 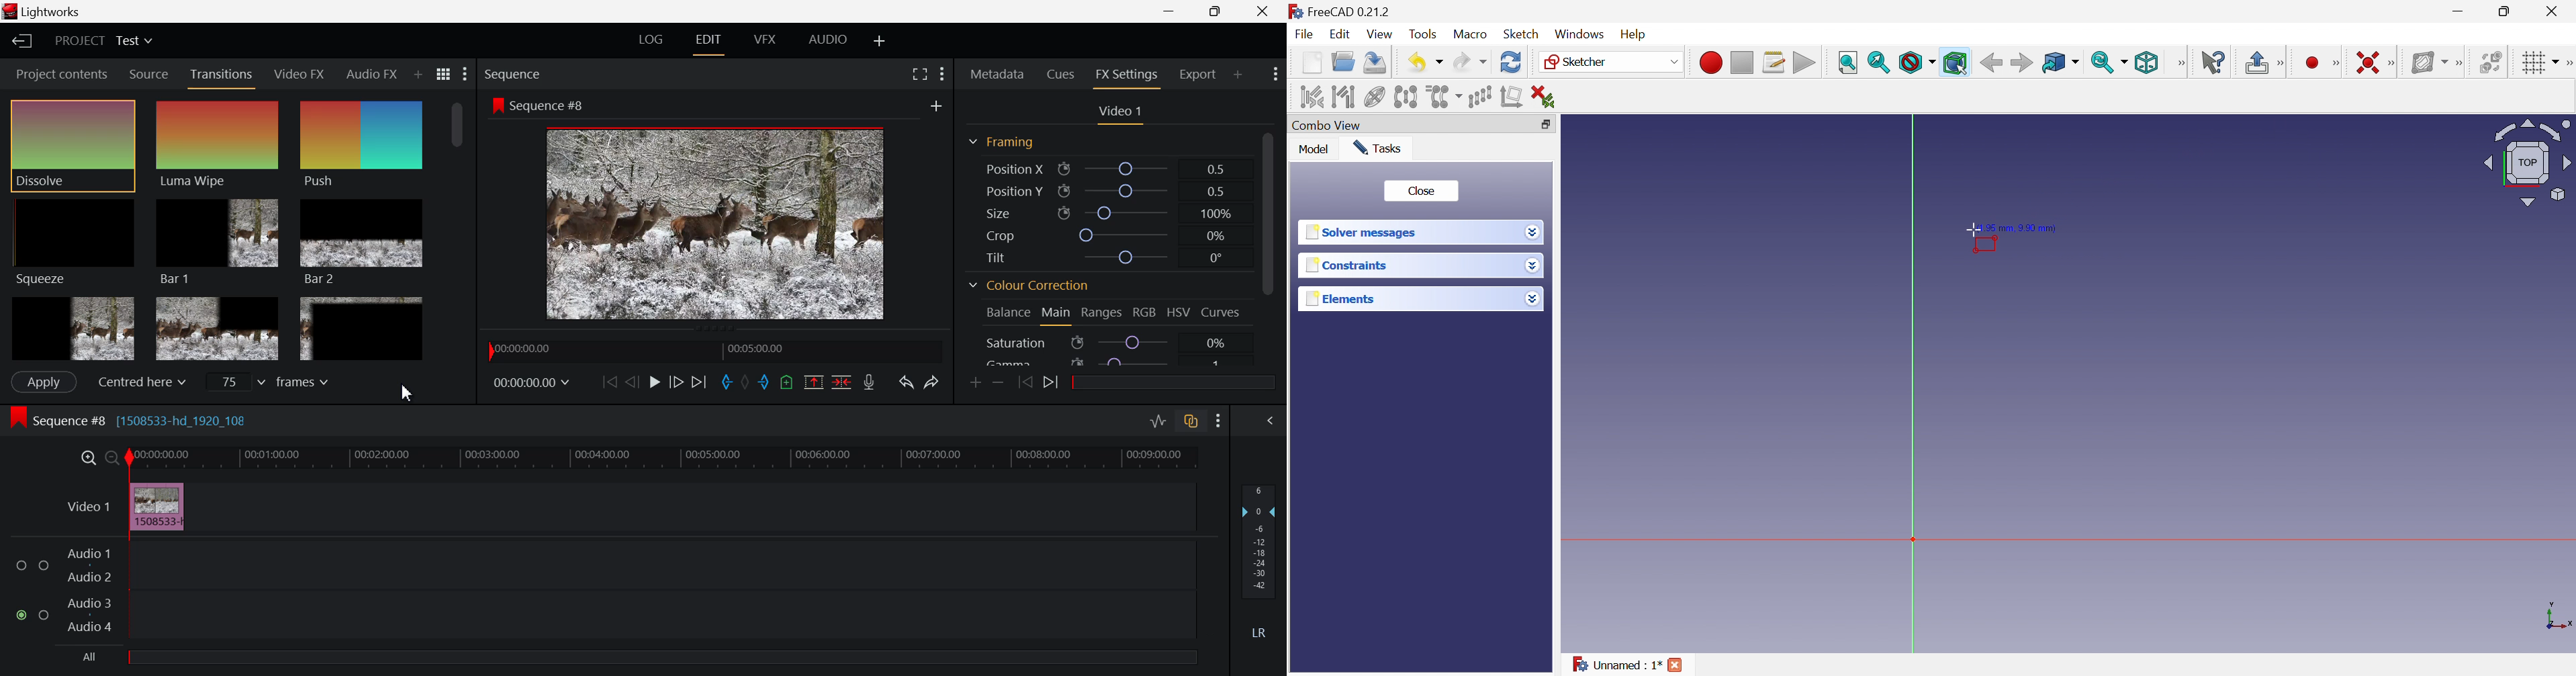 What do you see at coordinates (1344, 62) in the screenshot?
I see `Open` at bounding box center [1344, 62].